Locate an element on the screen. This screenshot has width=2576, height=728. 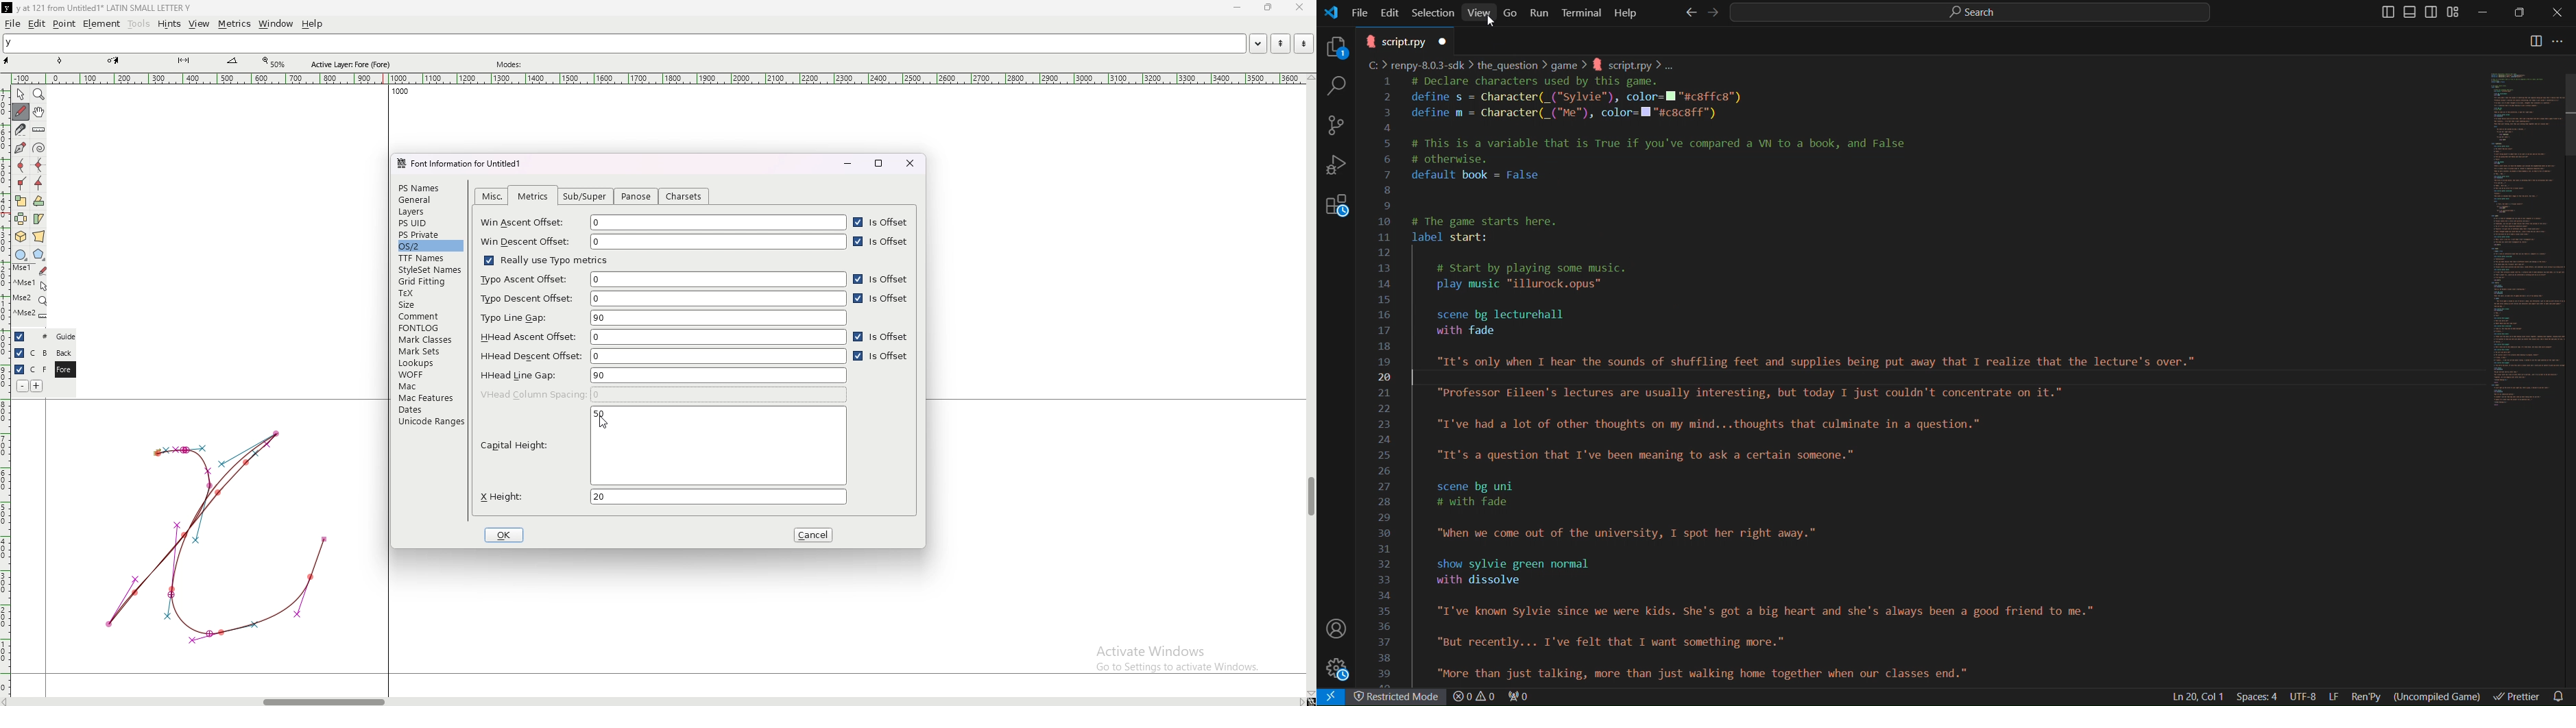
Maximize/Restore is located at coordinates (2521, 13).